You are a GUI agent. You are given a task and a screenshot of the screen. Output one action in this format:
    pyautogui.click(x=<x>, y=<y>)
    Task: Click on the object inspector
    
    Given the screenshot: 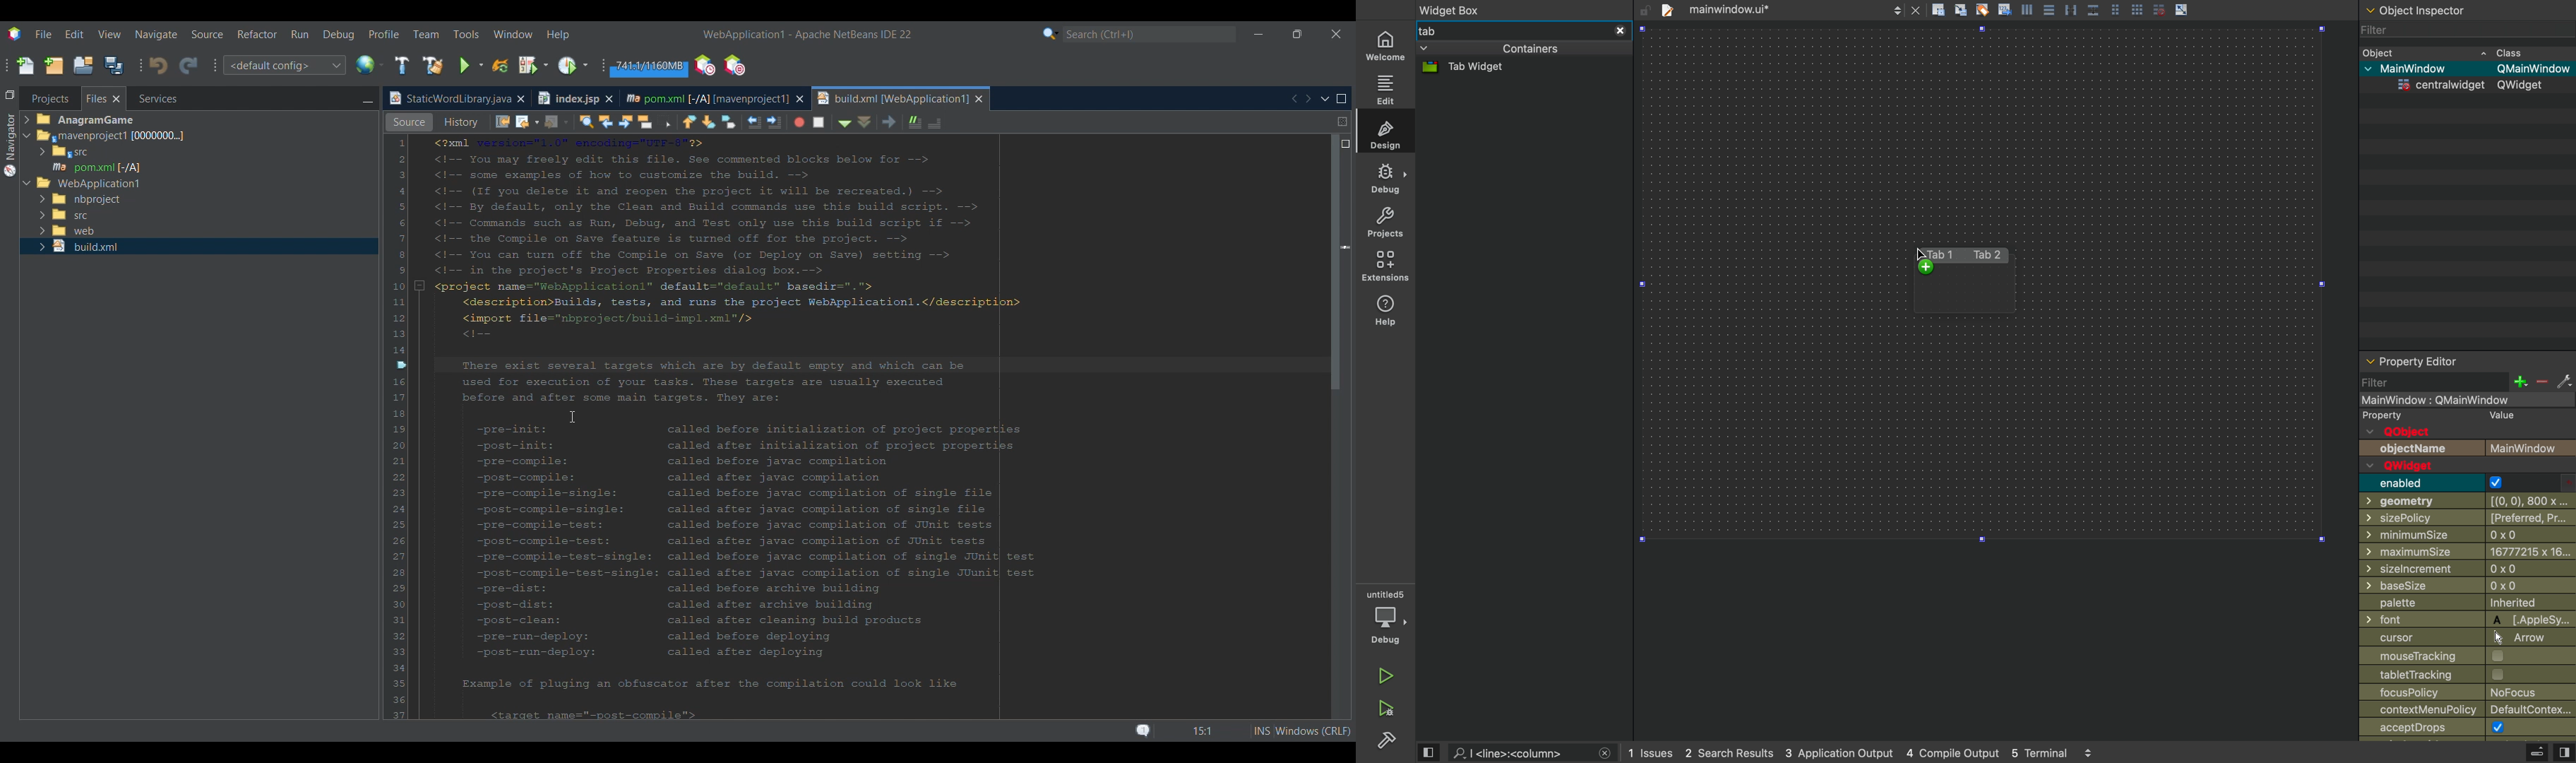 What is the action you would take?
    pyautogui.click(x=2464, y=9)
    